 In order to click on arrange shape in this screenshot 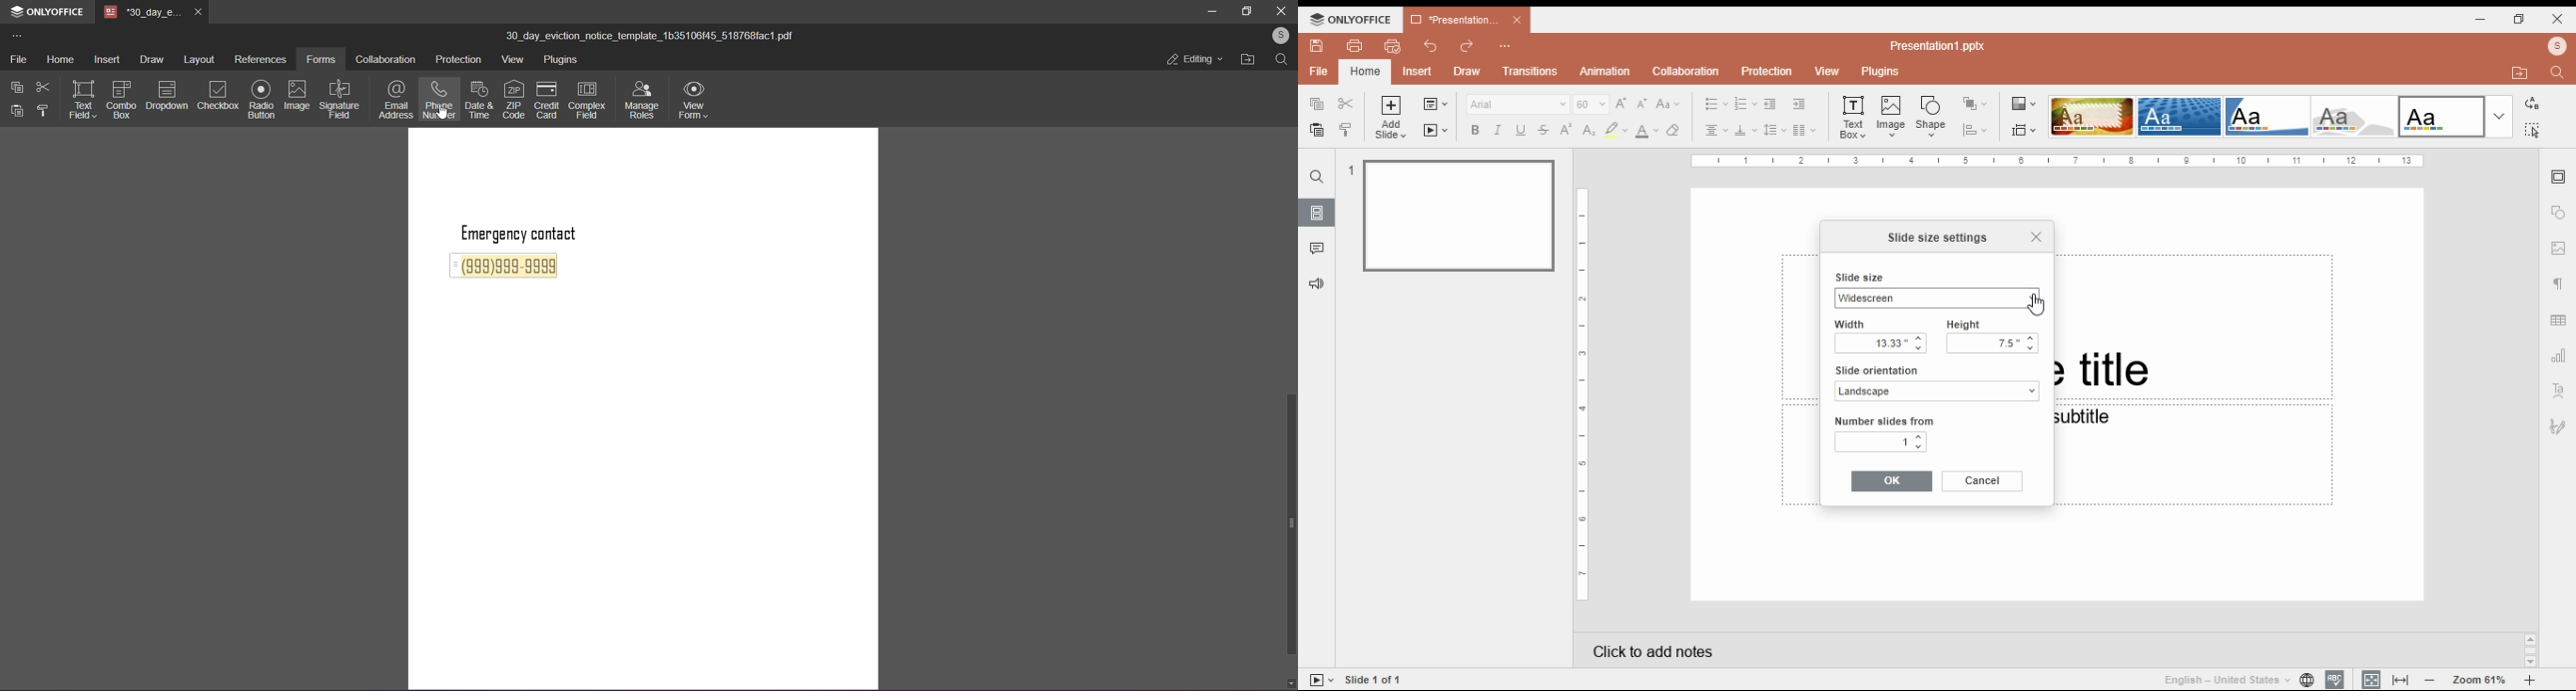, I will do `click(1974, 104)`.